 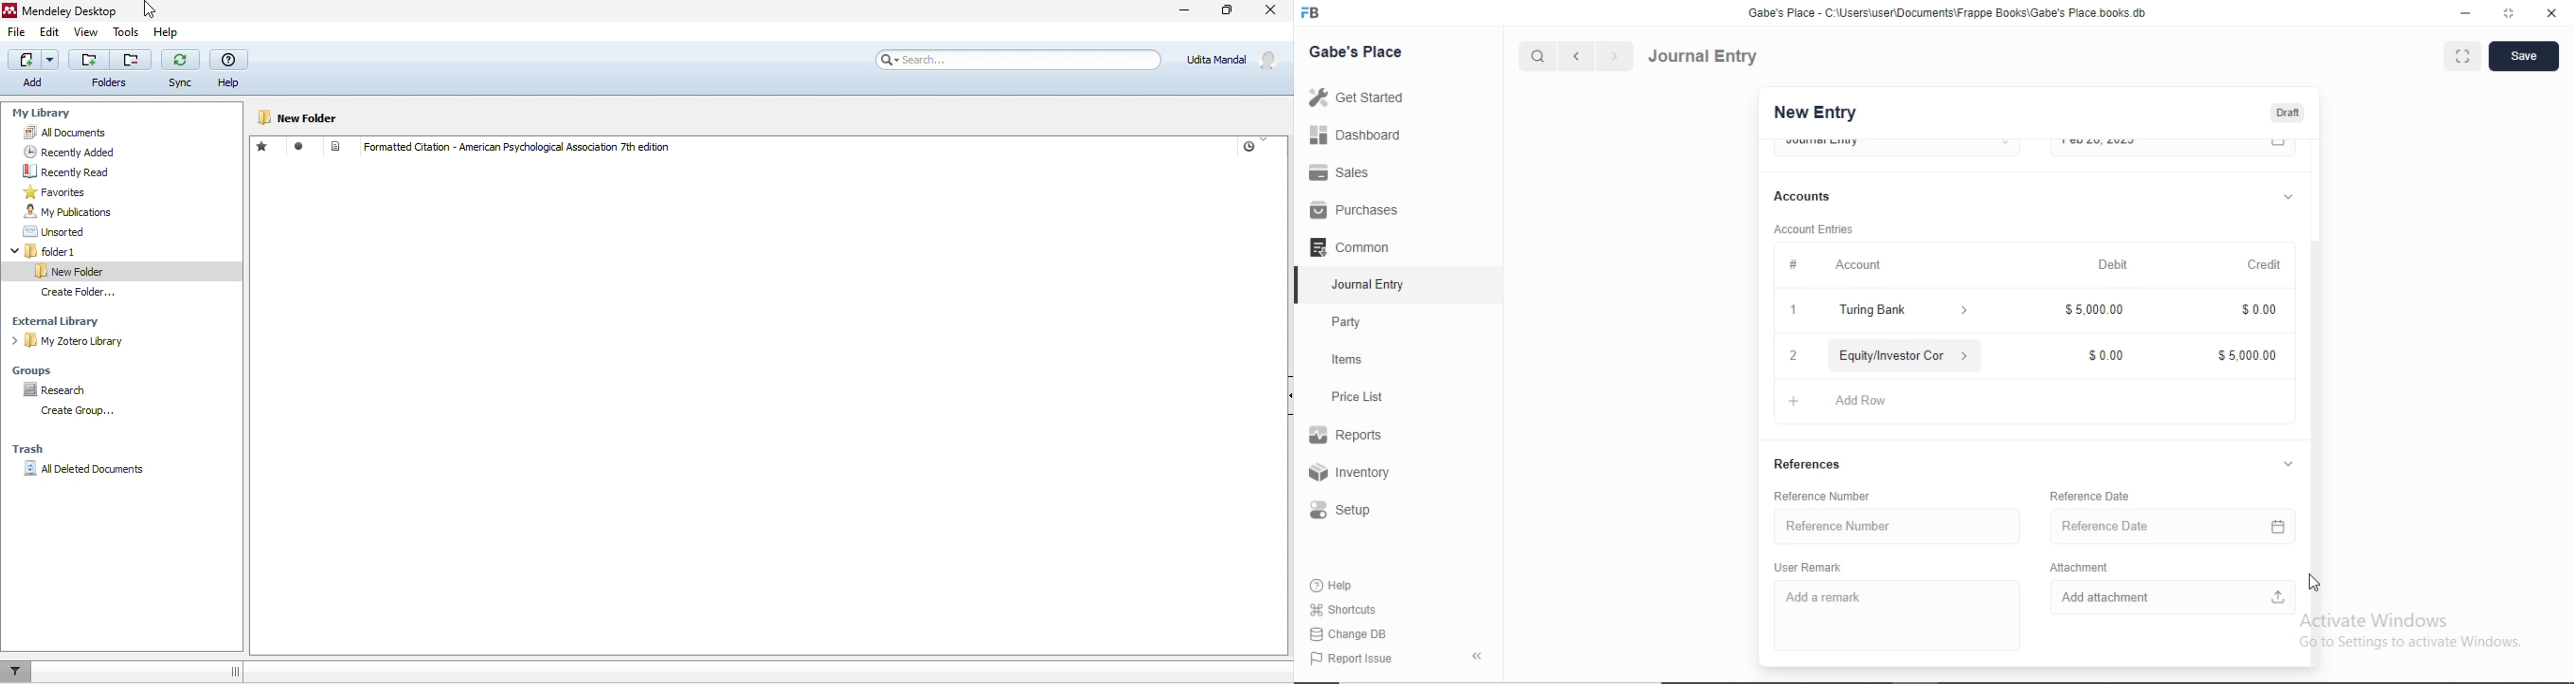 I want to click on recently read, so click(x=84, y=171).